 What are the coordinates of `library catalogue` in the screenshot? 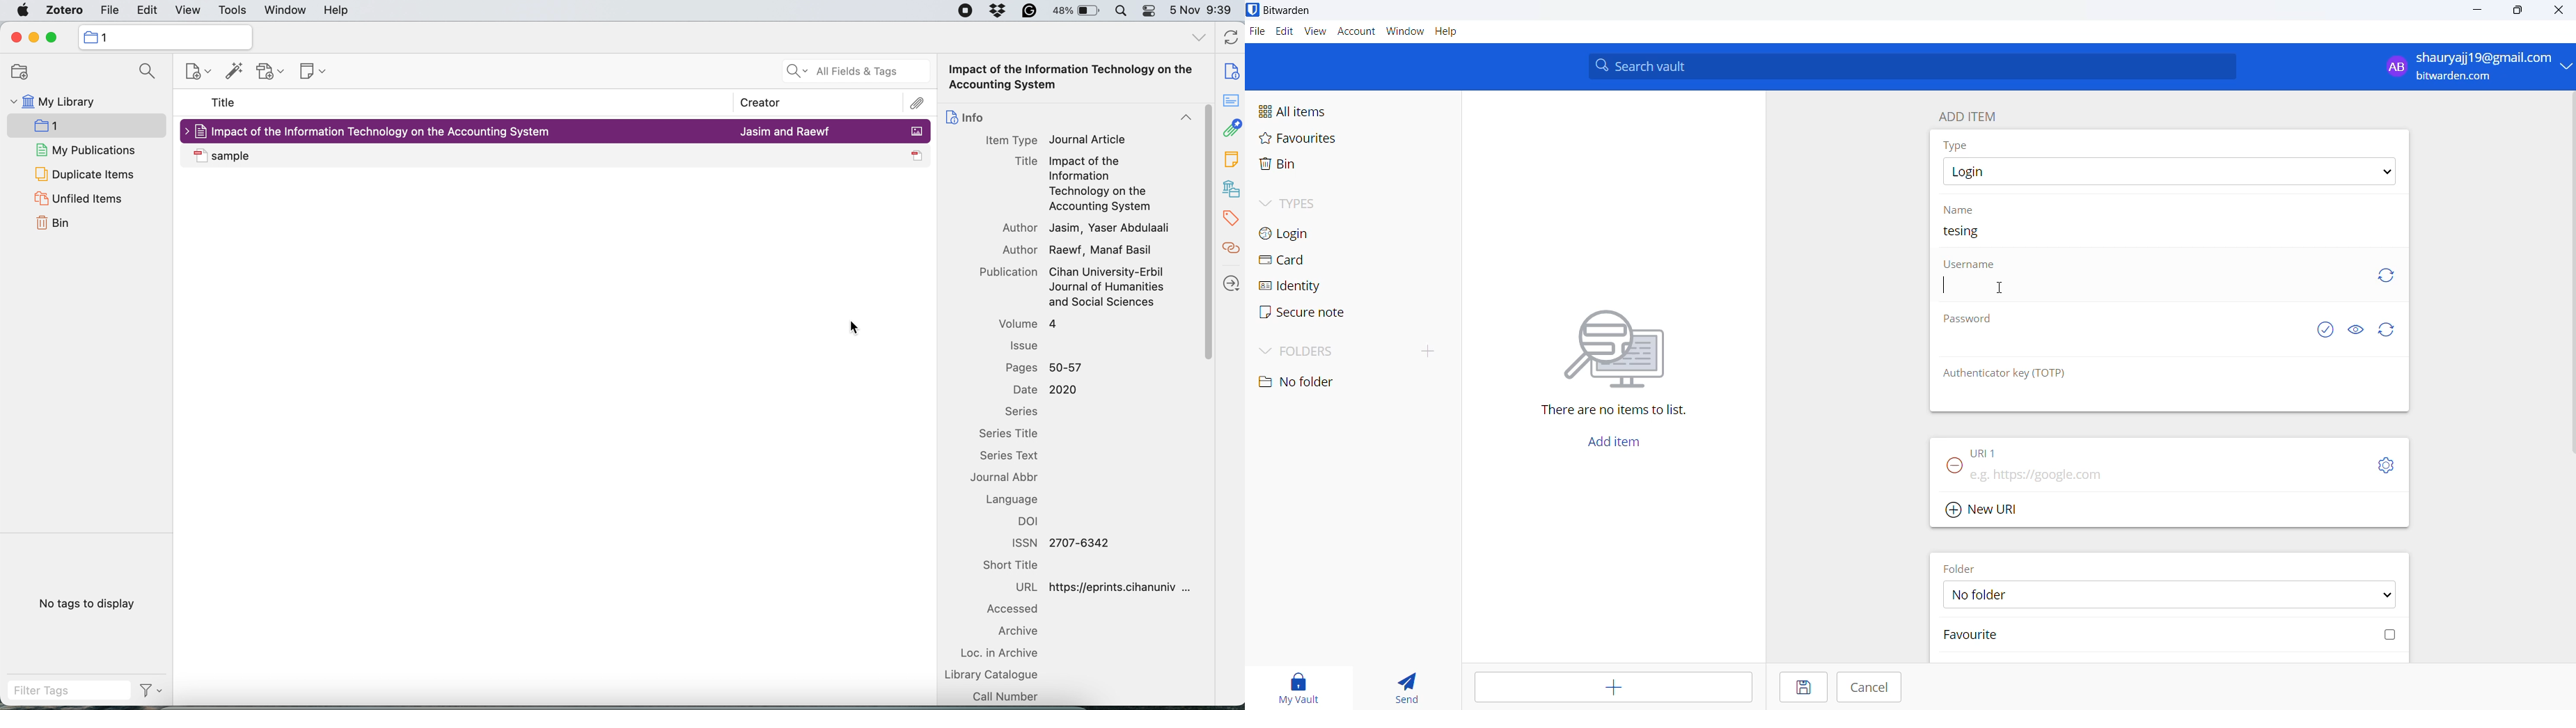 It's located at (994, 675).